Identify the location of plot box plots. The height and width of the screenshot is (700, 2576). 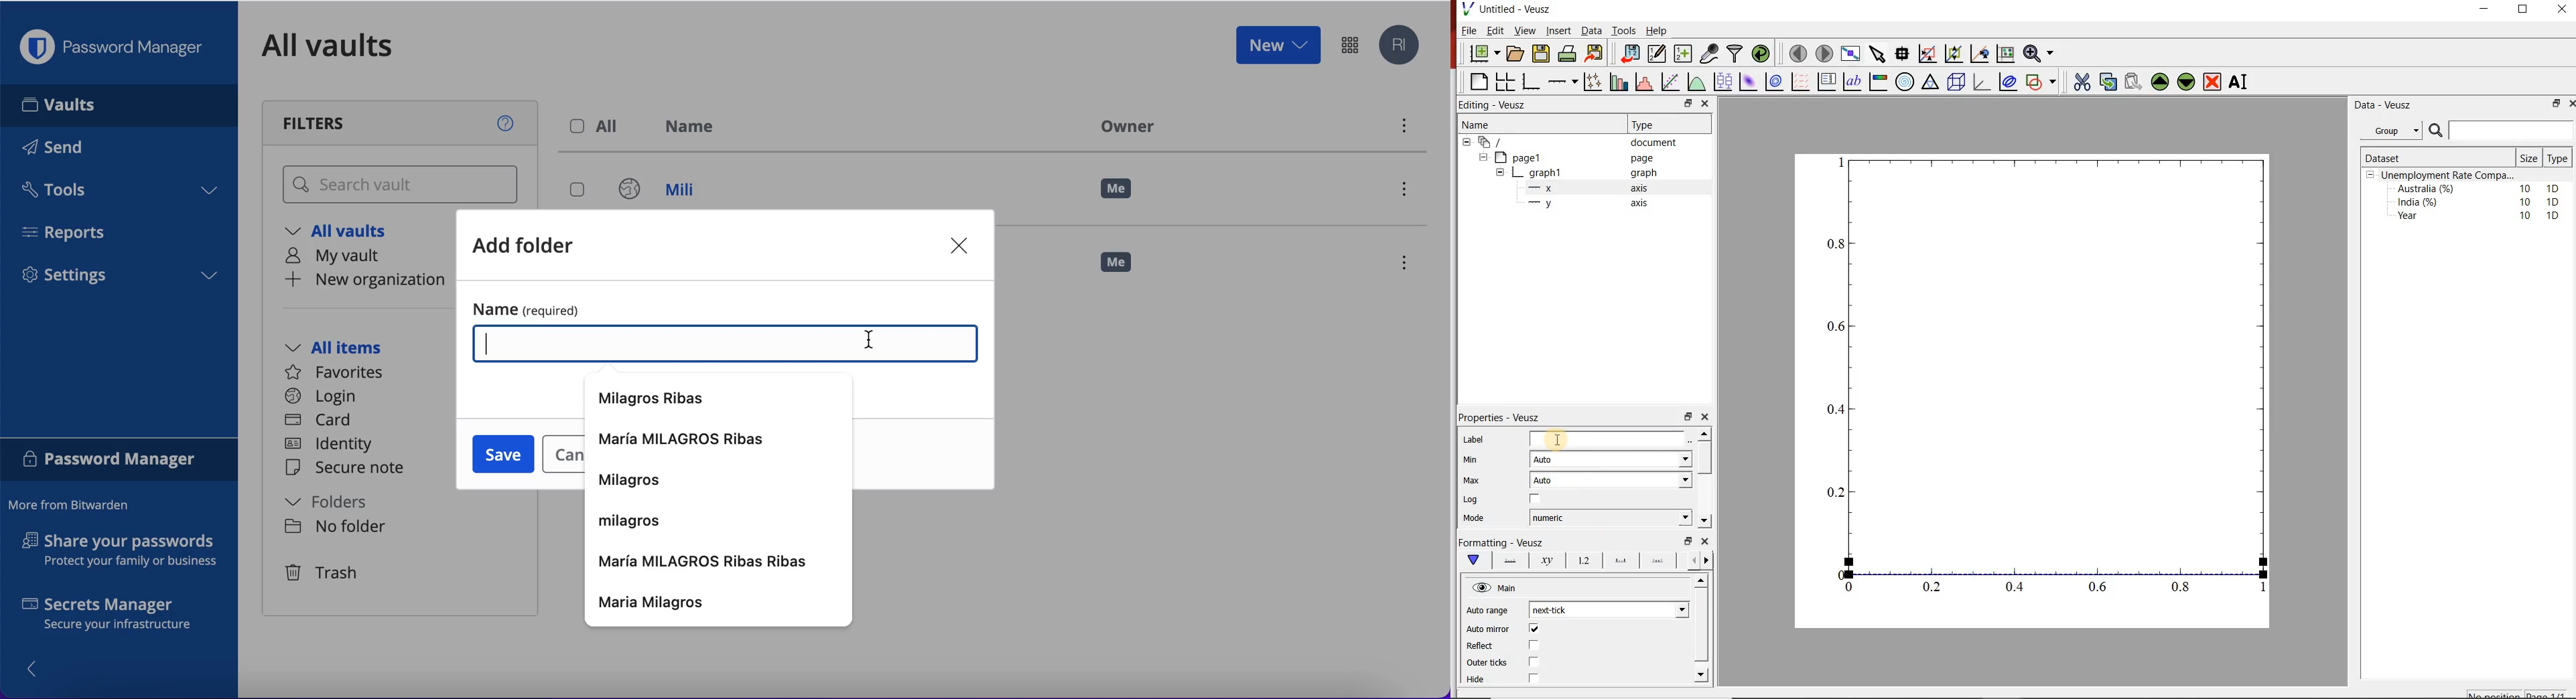
(1723, 81).